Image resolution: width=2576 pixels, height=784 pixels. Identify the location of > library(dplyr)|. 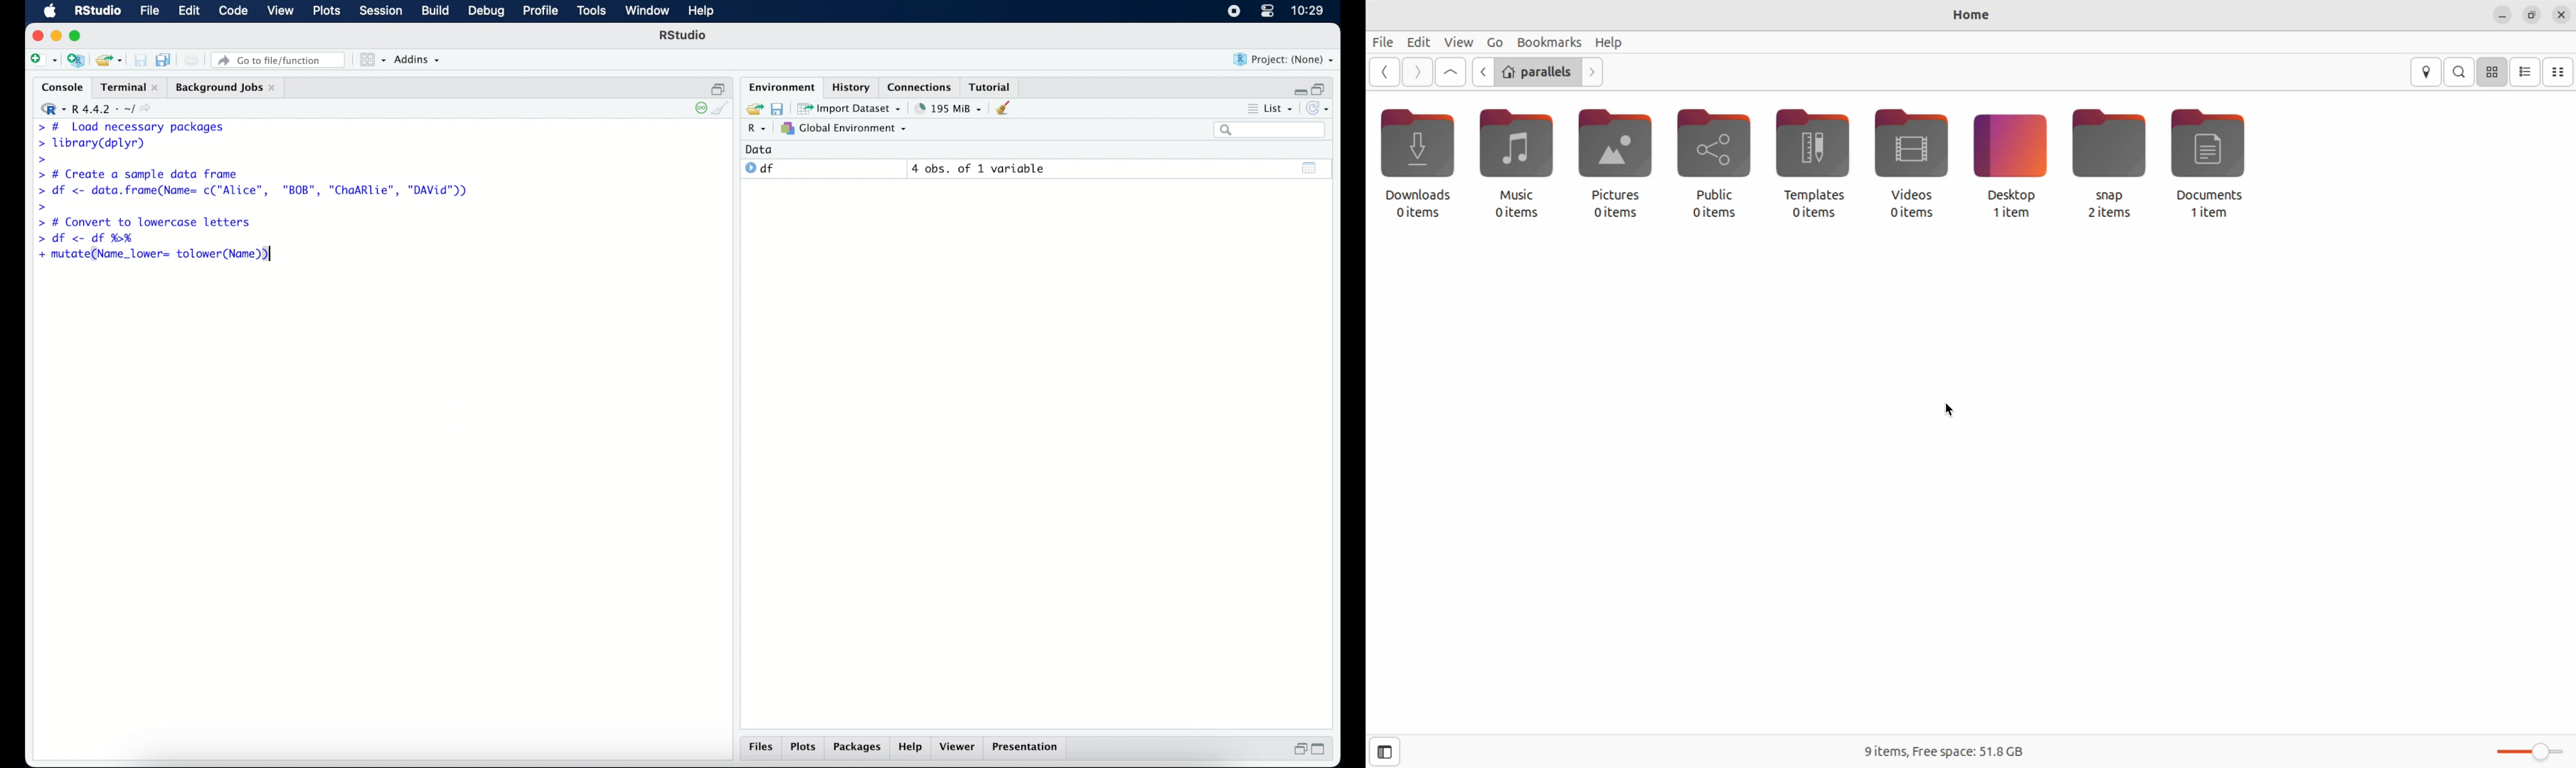
(95, 144).